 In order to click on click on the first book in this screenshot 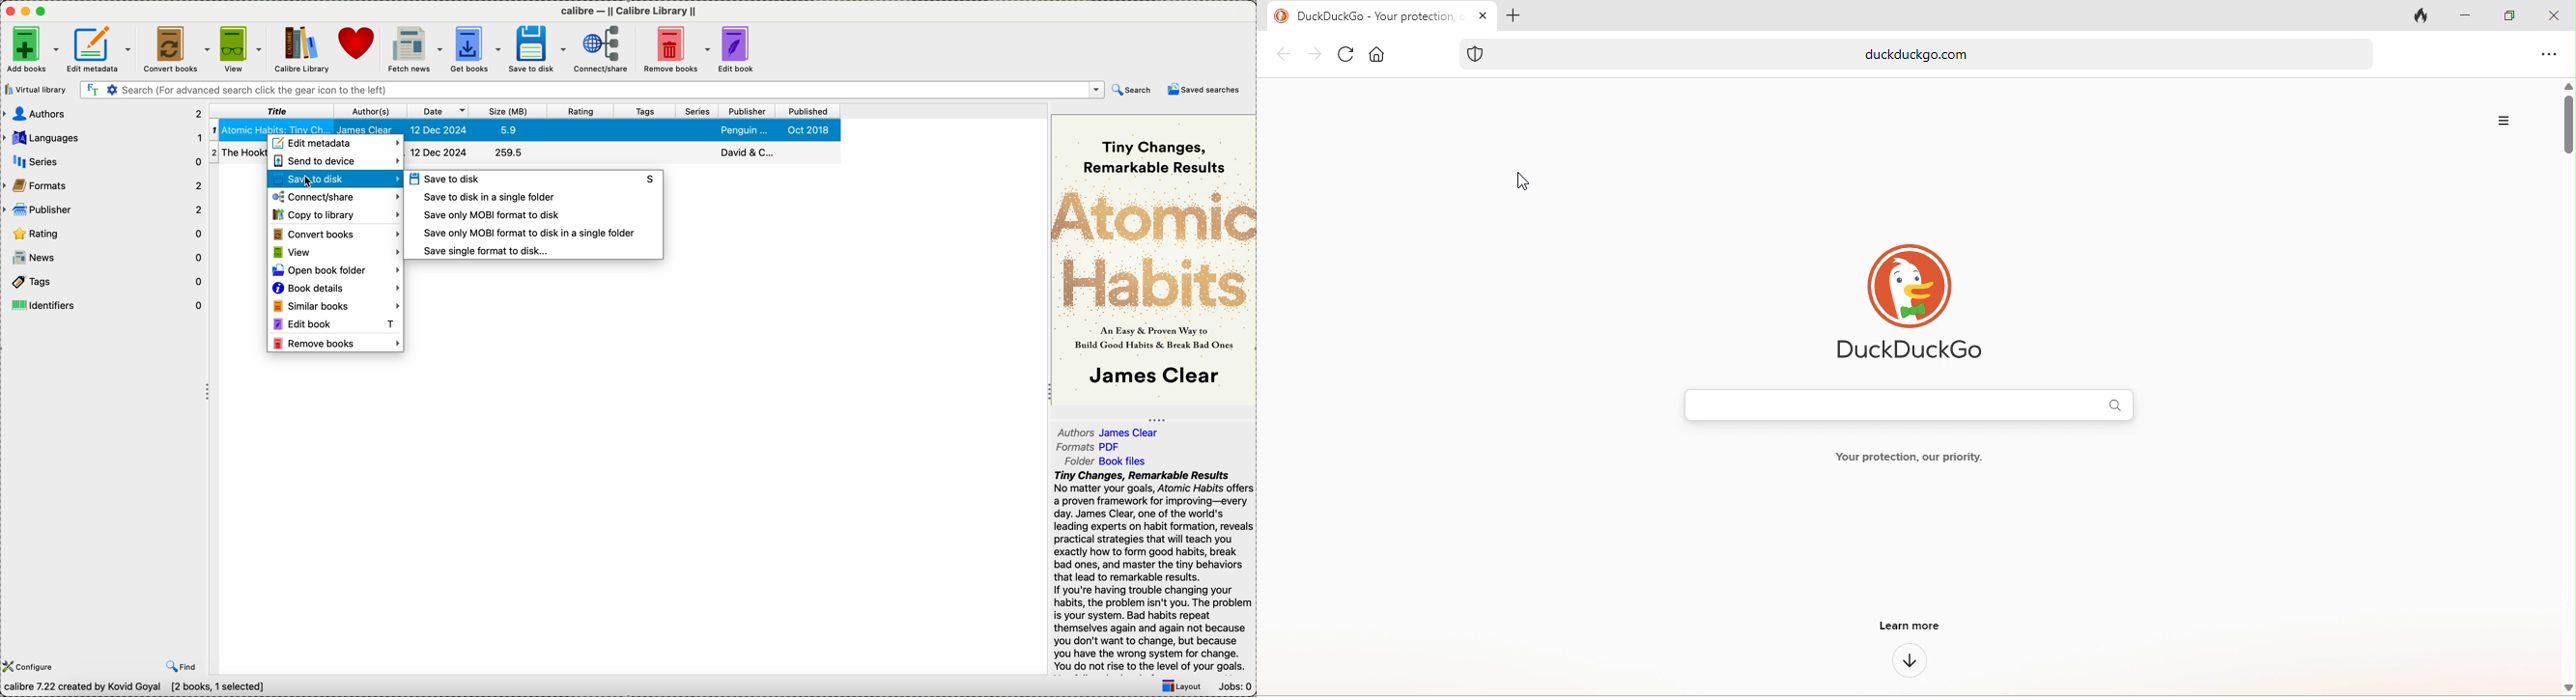, I will do `click(523, 127)`.